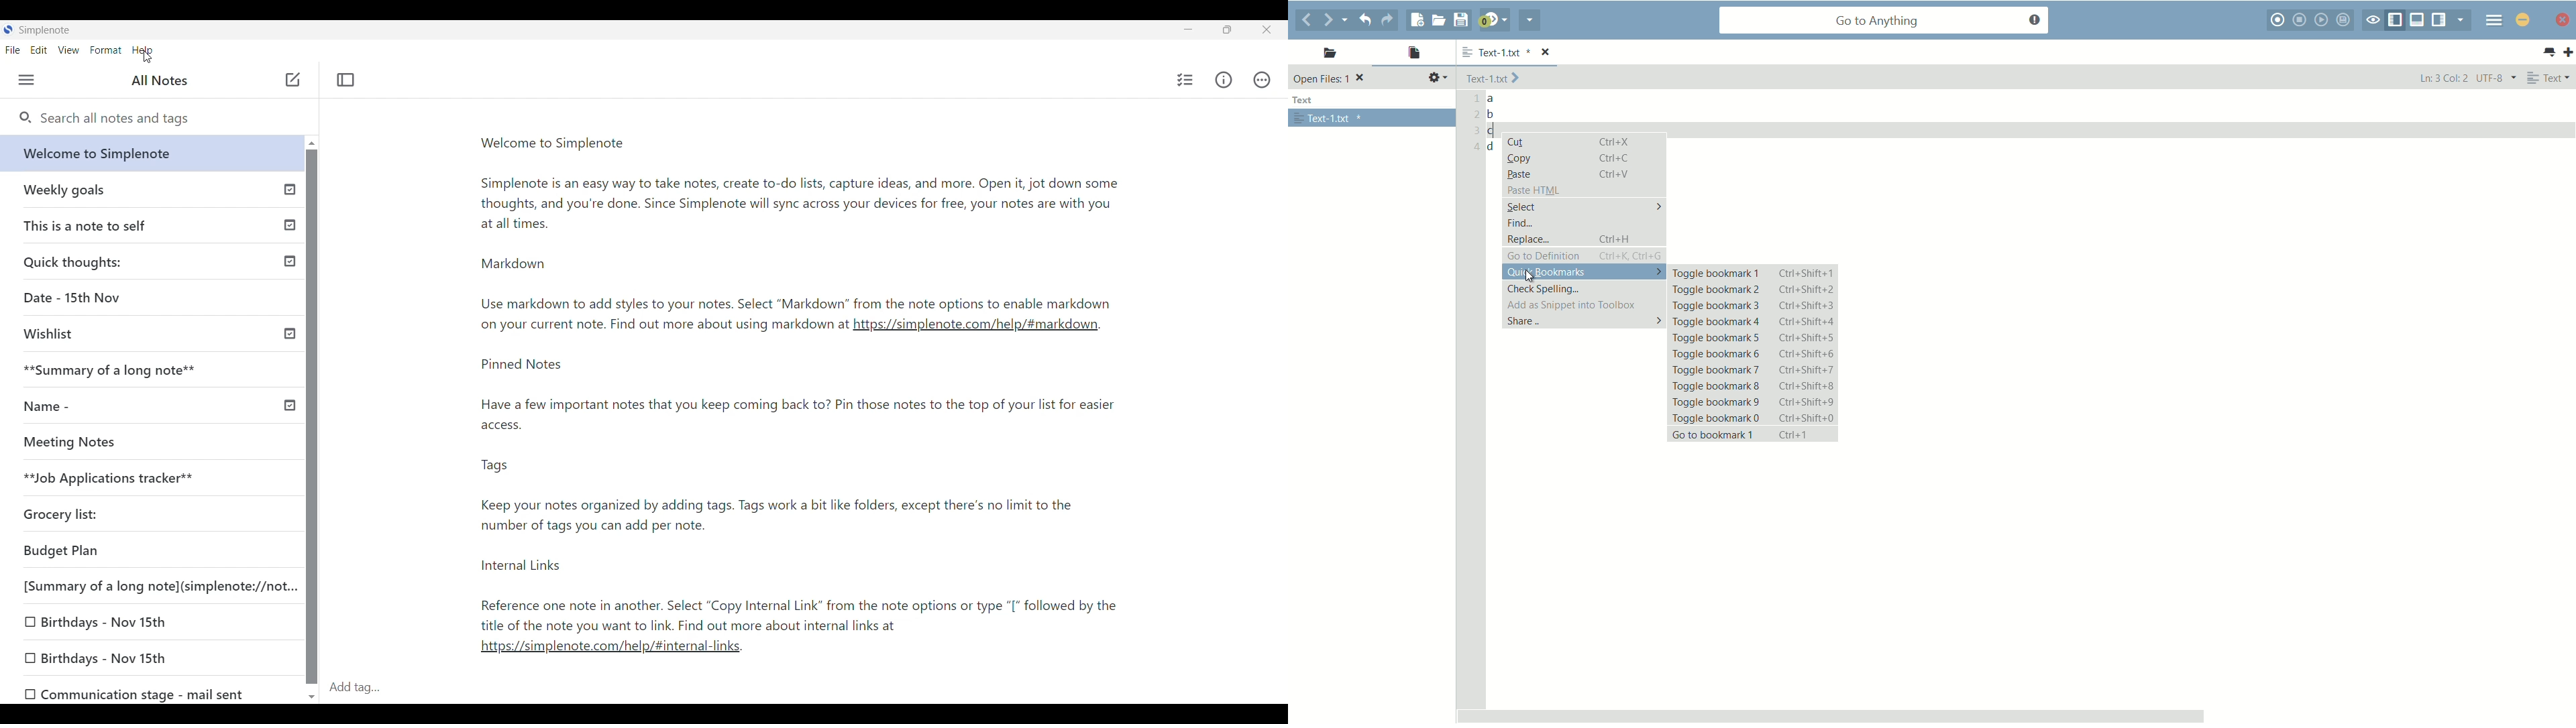  I want to click on new tab, so click(2568, 53).